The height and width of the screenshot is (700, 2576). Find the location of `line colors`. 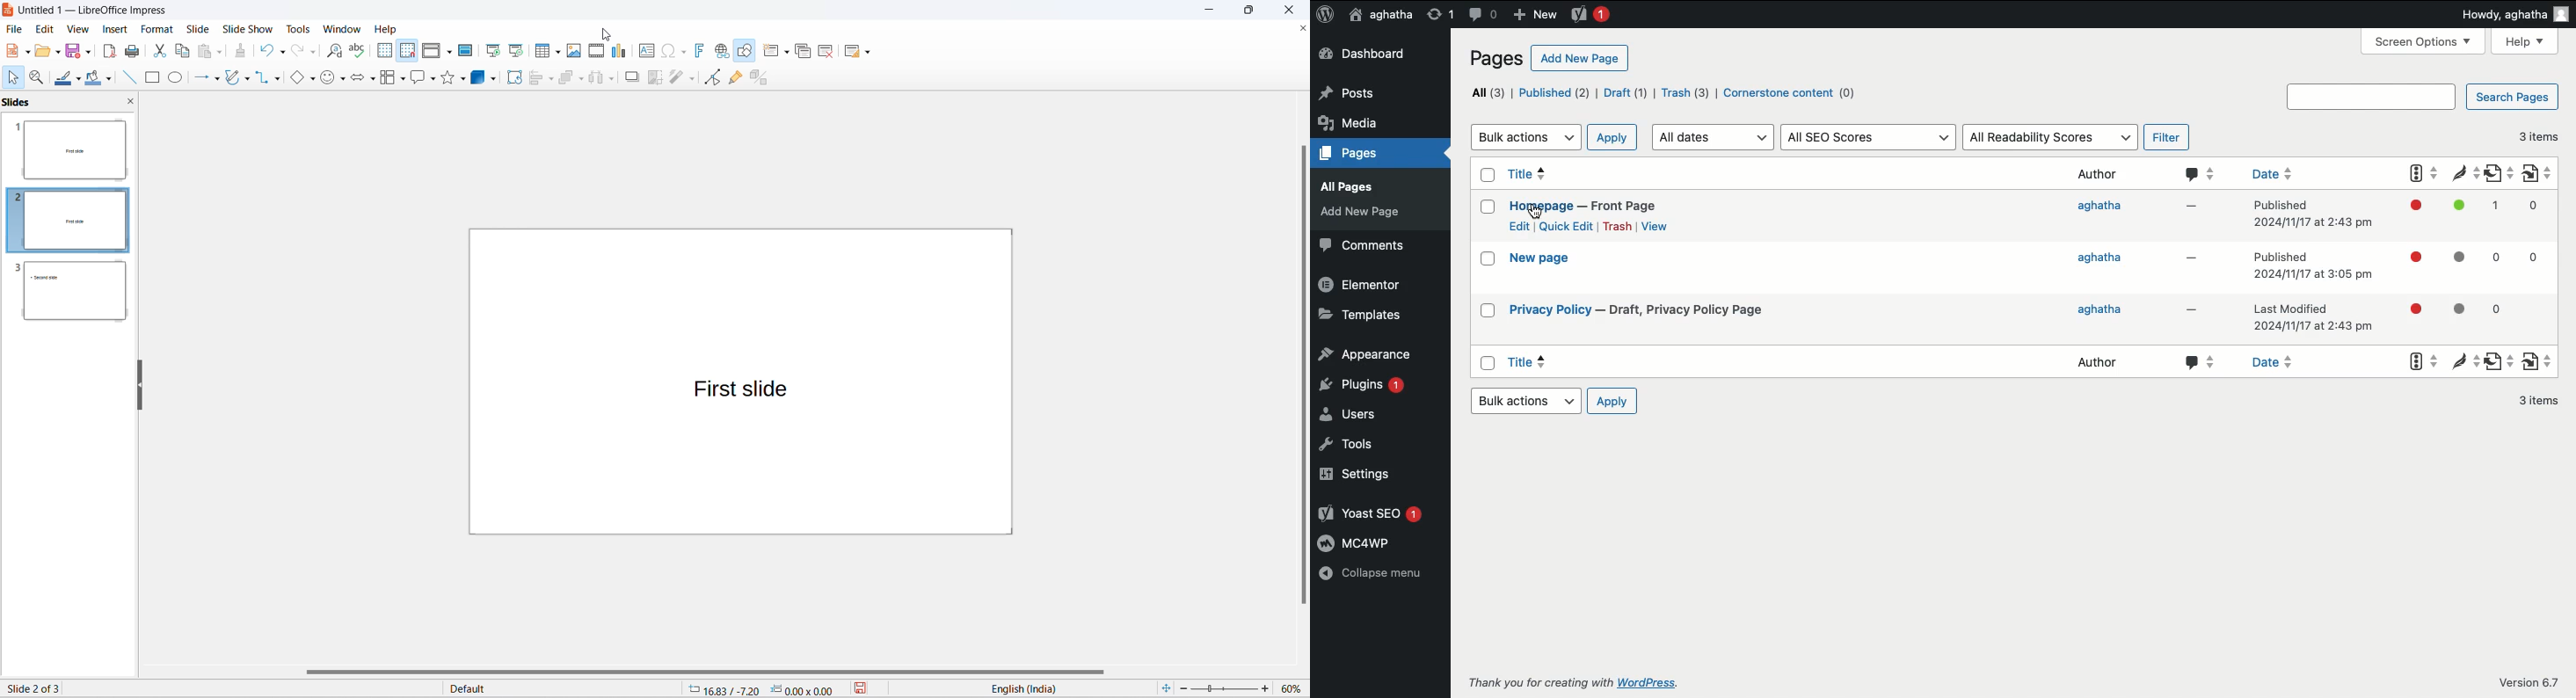

line colors is located at coordinates (59, 76).